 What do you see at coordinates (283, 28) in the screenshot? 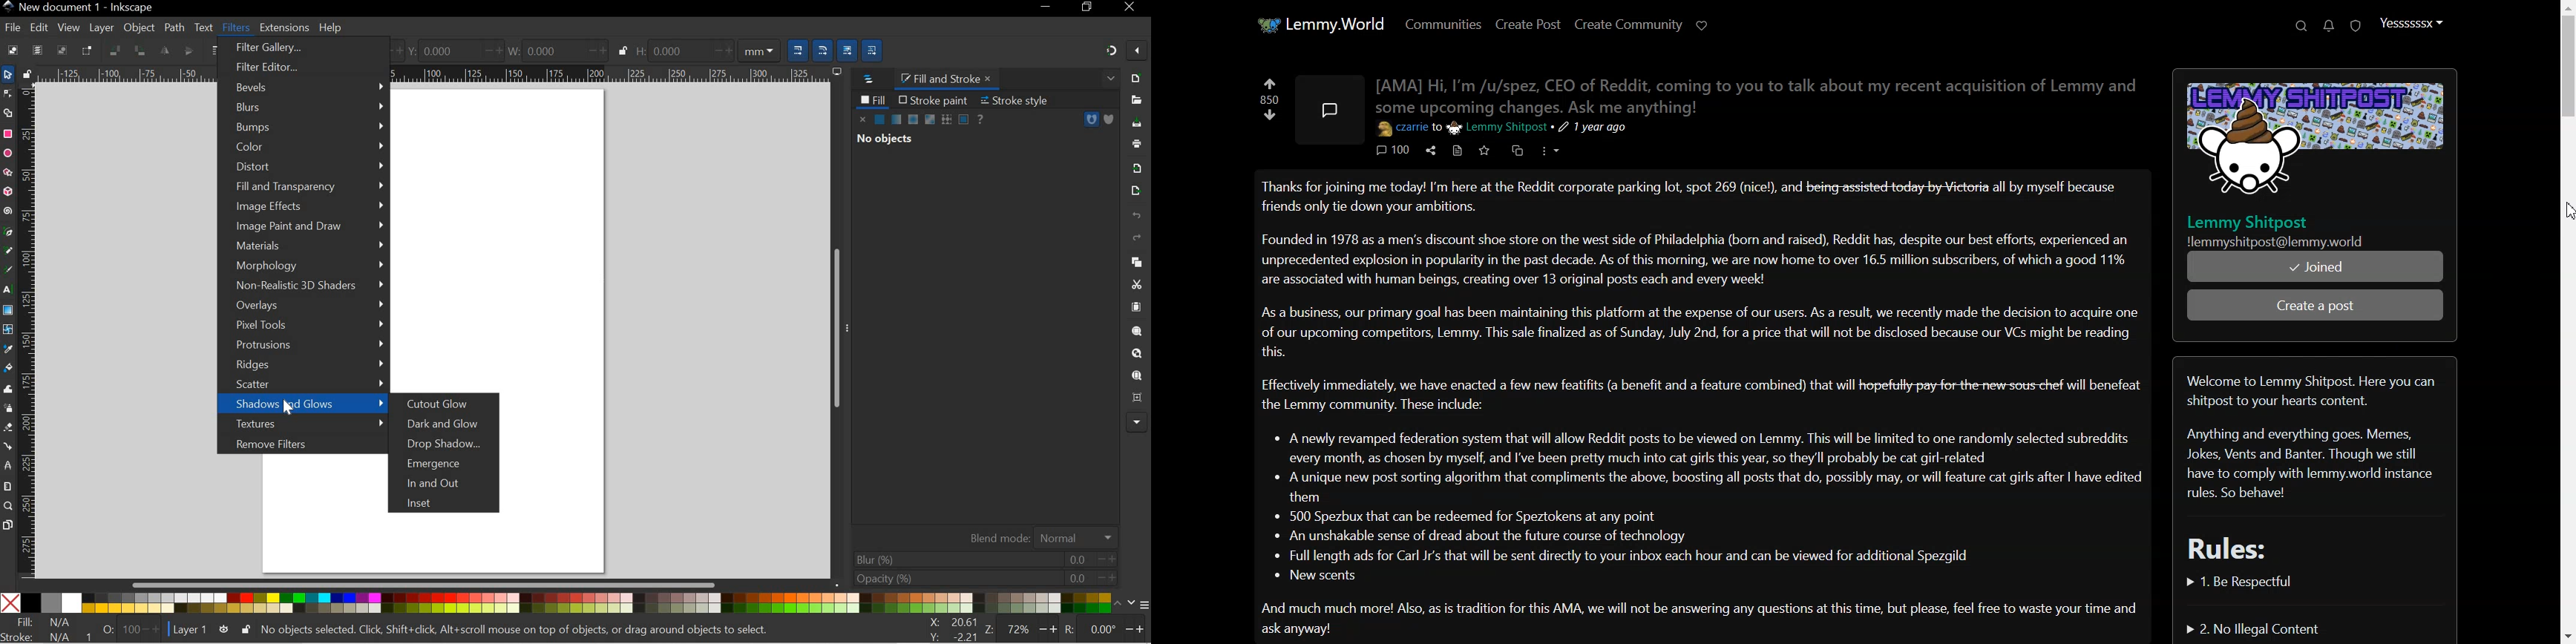
I see `EXTENSIONS` at bounding box center [283, 28].